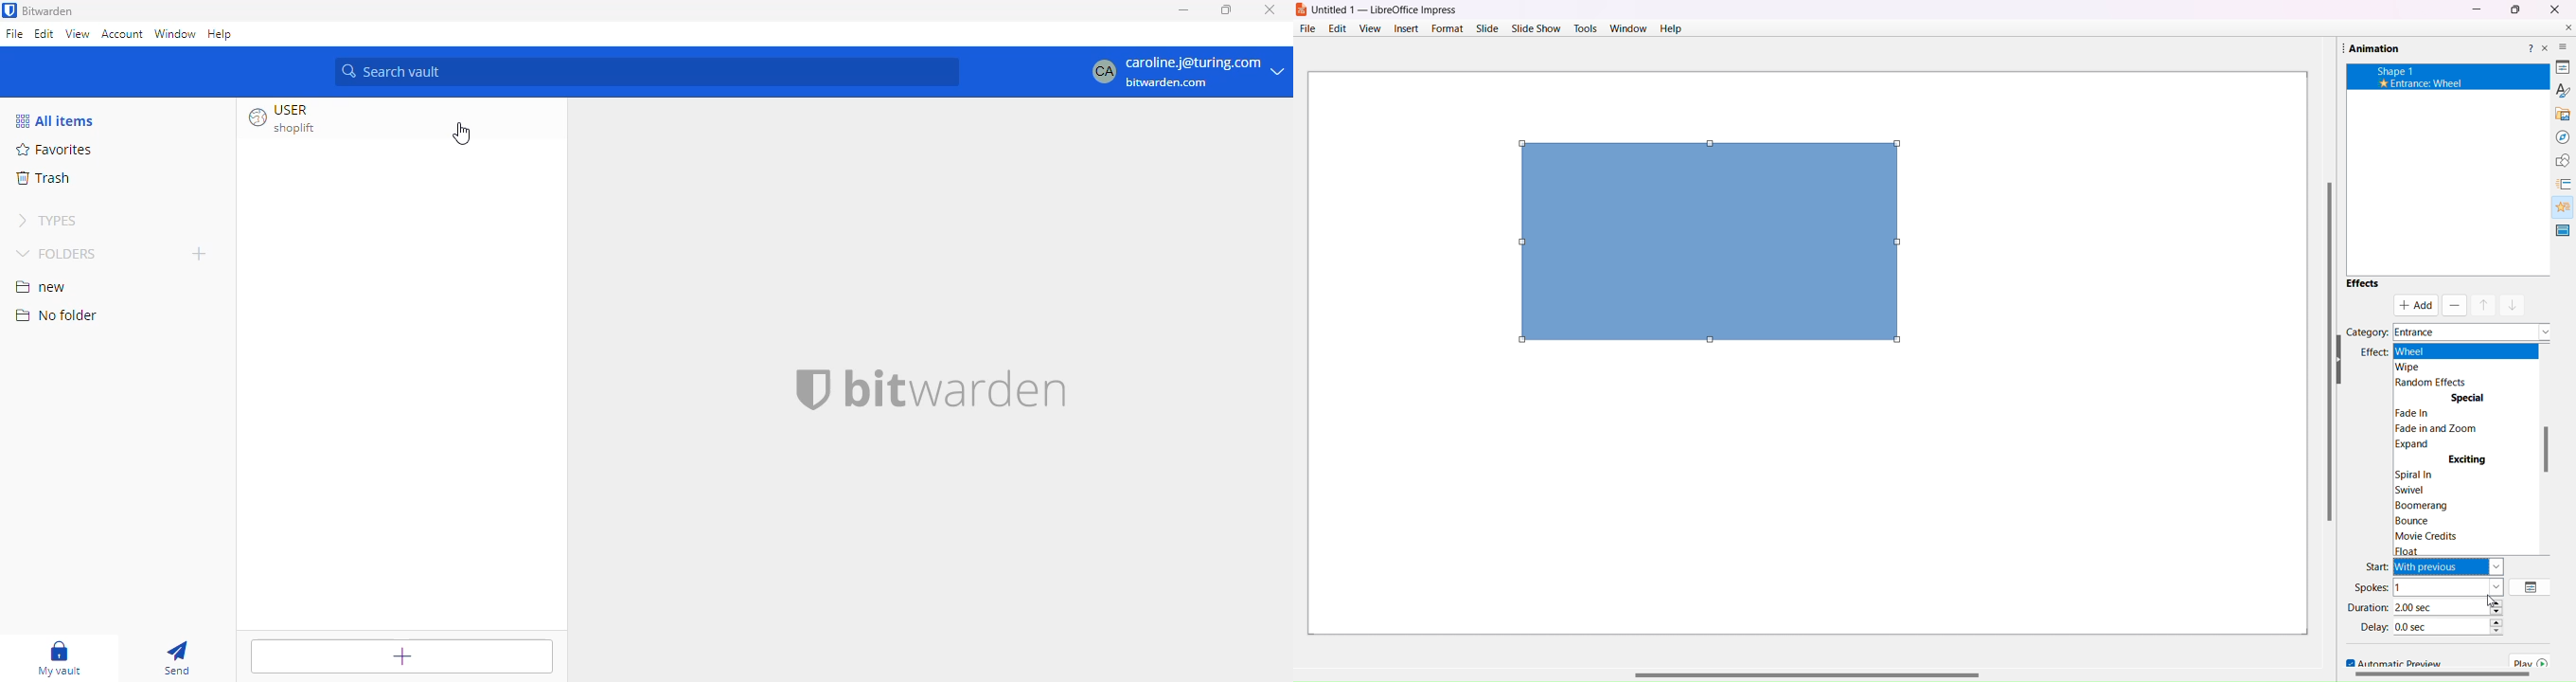 The width and height of the screenshot is (2576, 700). What do you see at coordinates (933, 389) in the screenshot?
I see `bitwarden` at bounding box center [933, 389].